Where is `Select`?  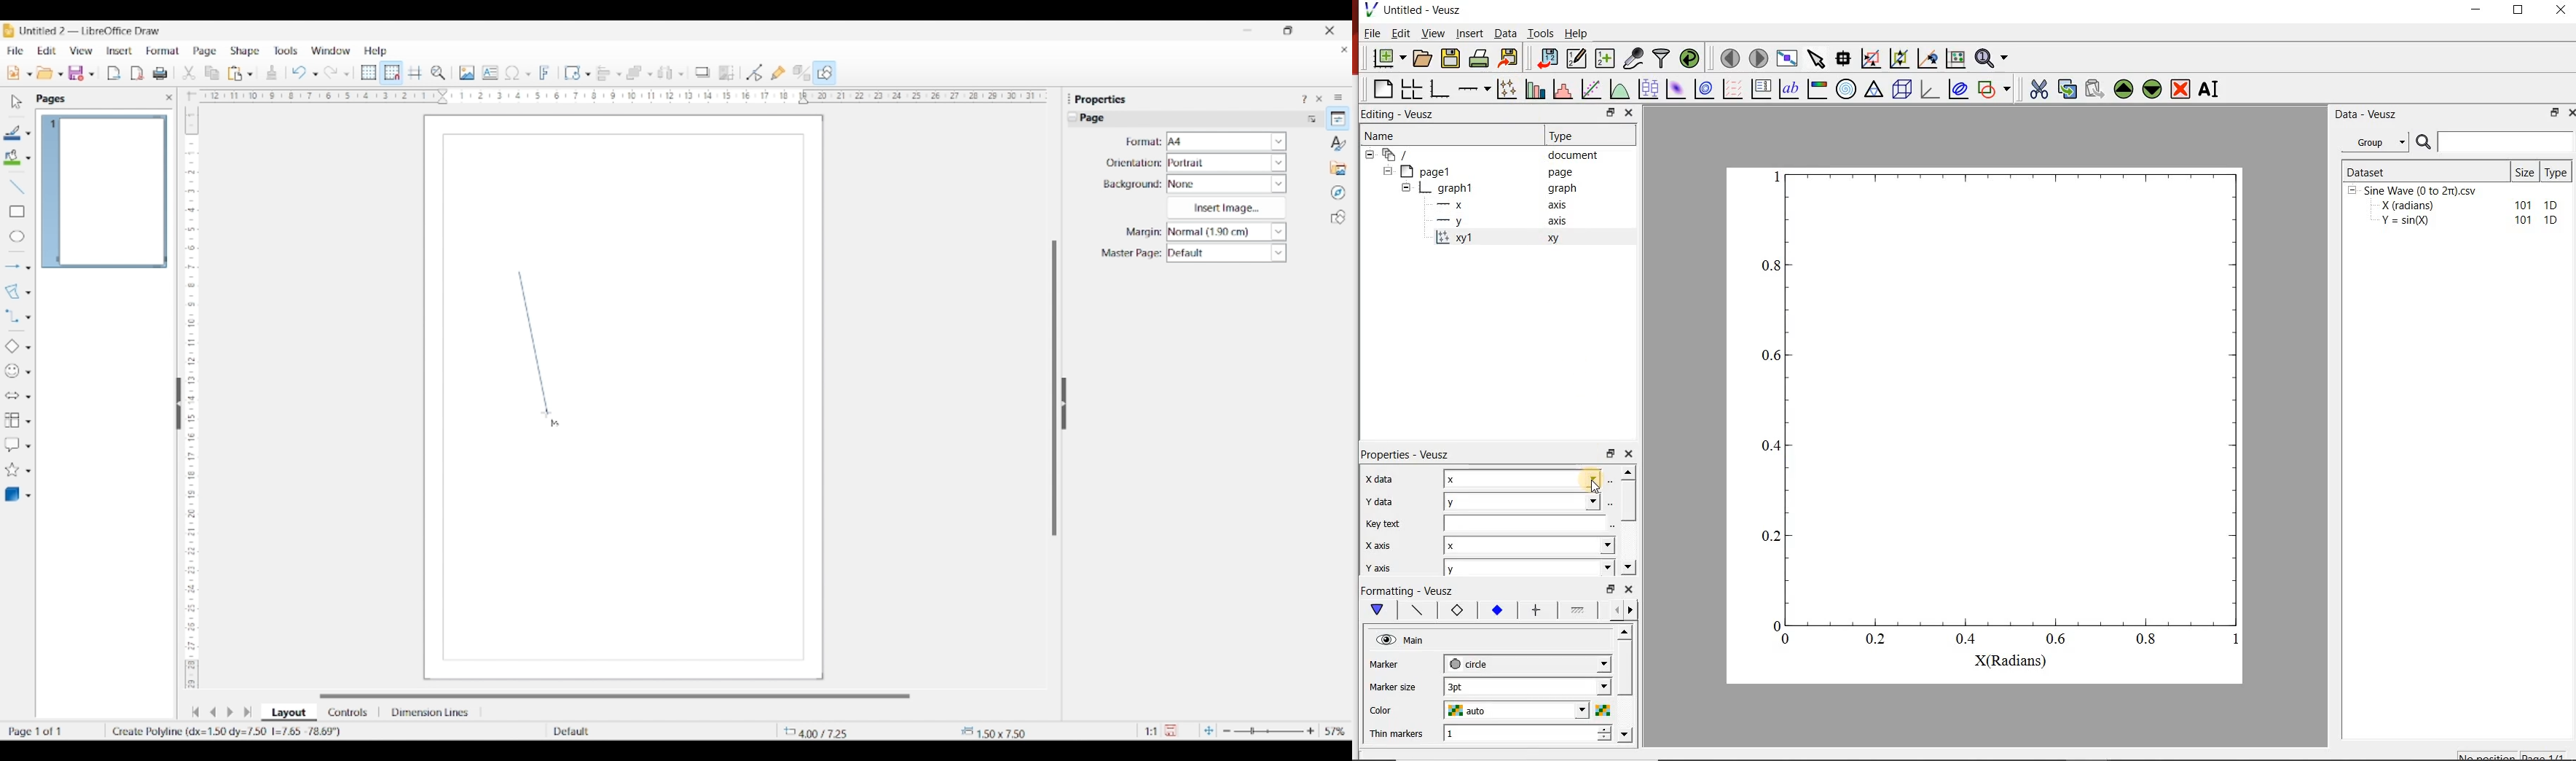 Select is located at coordinates (17, 101).